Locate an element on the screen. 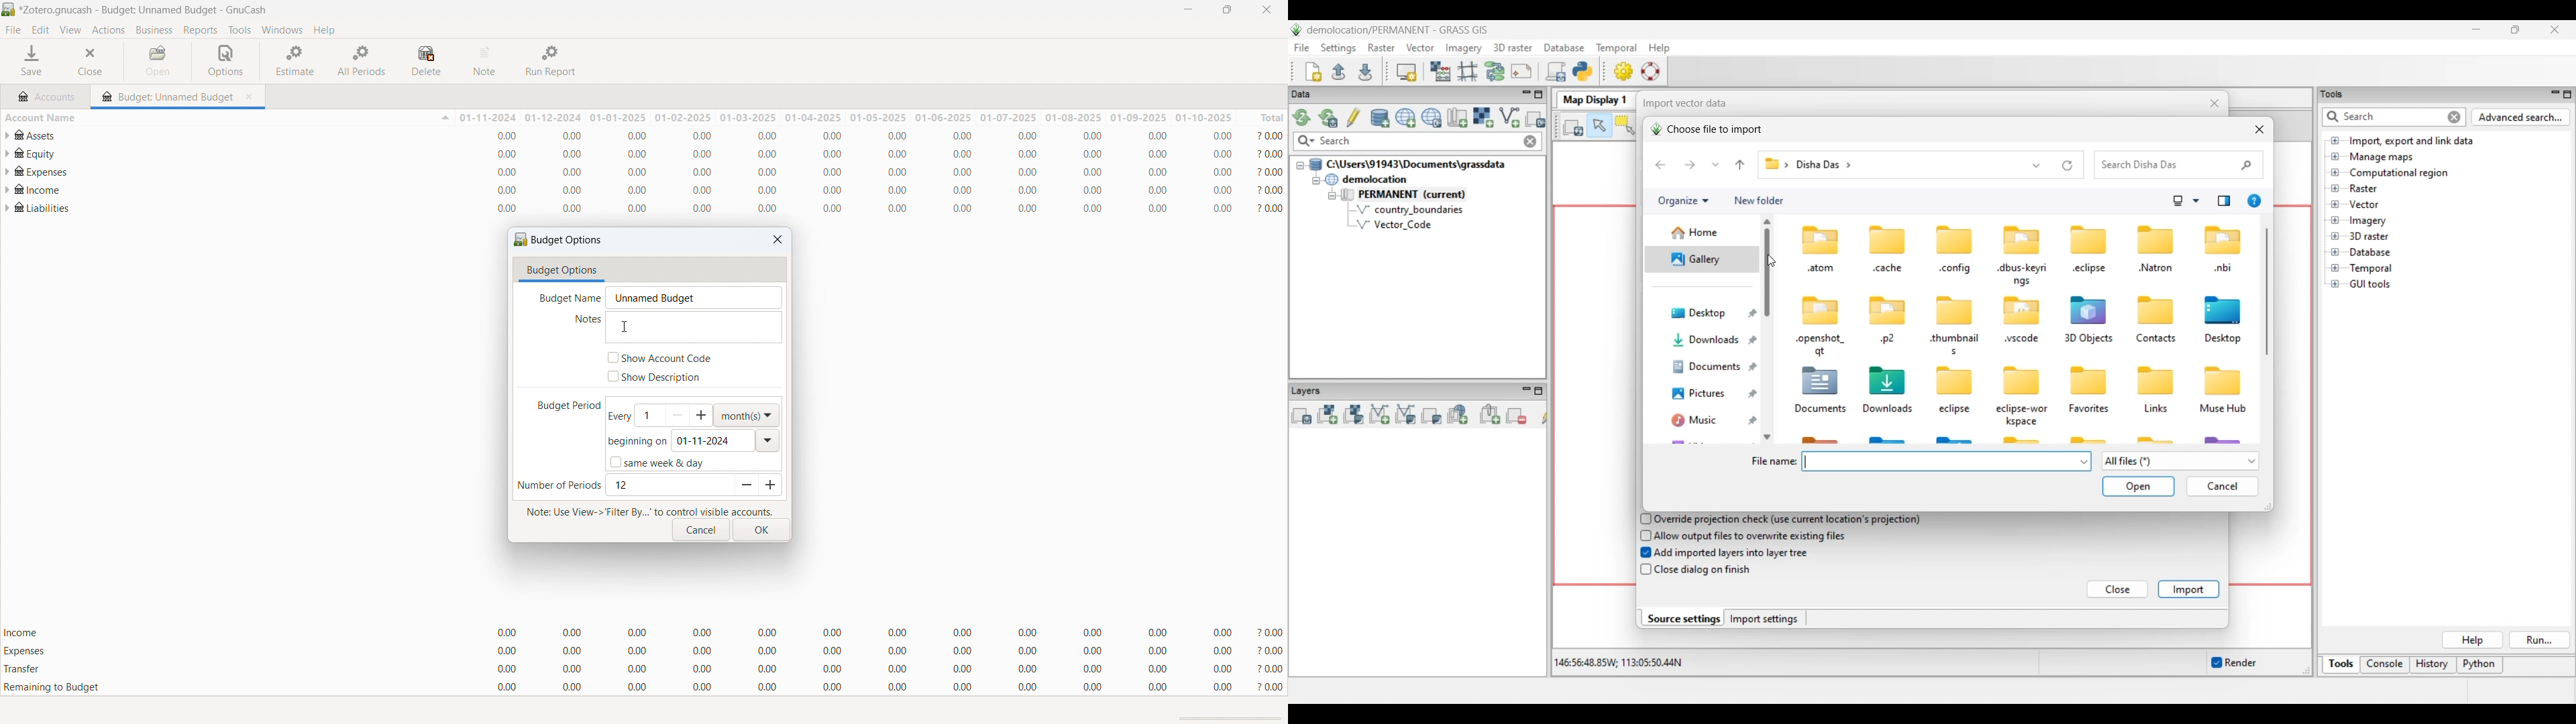 This screenshot has width=2576, height=728. sort by account name is located at coordinates (227, 117).